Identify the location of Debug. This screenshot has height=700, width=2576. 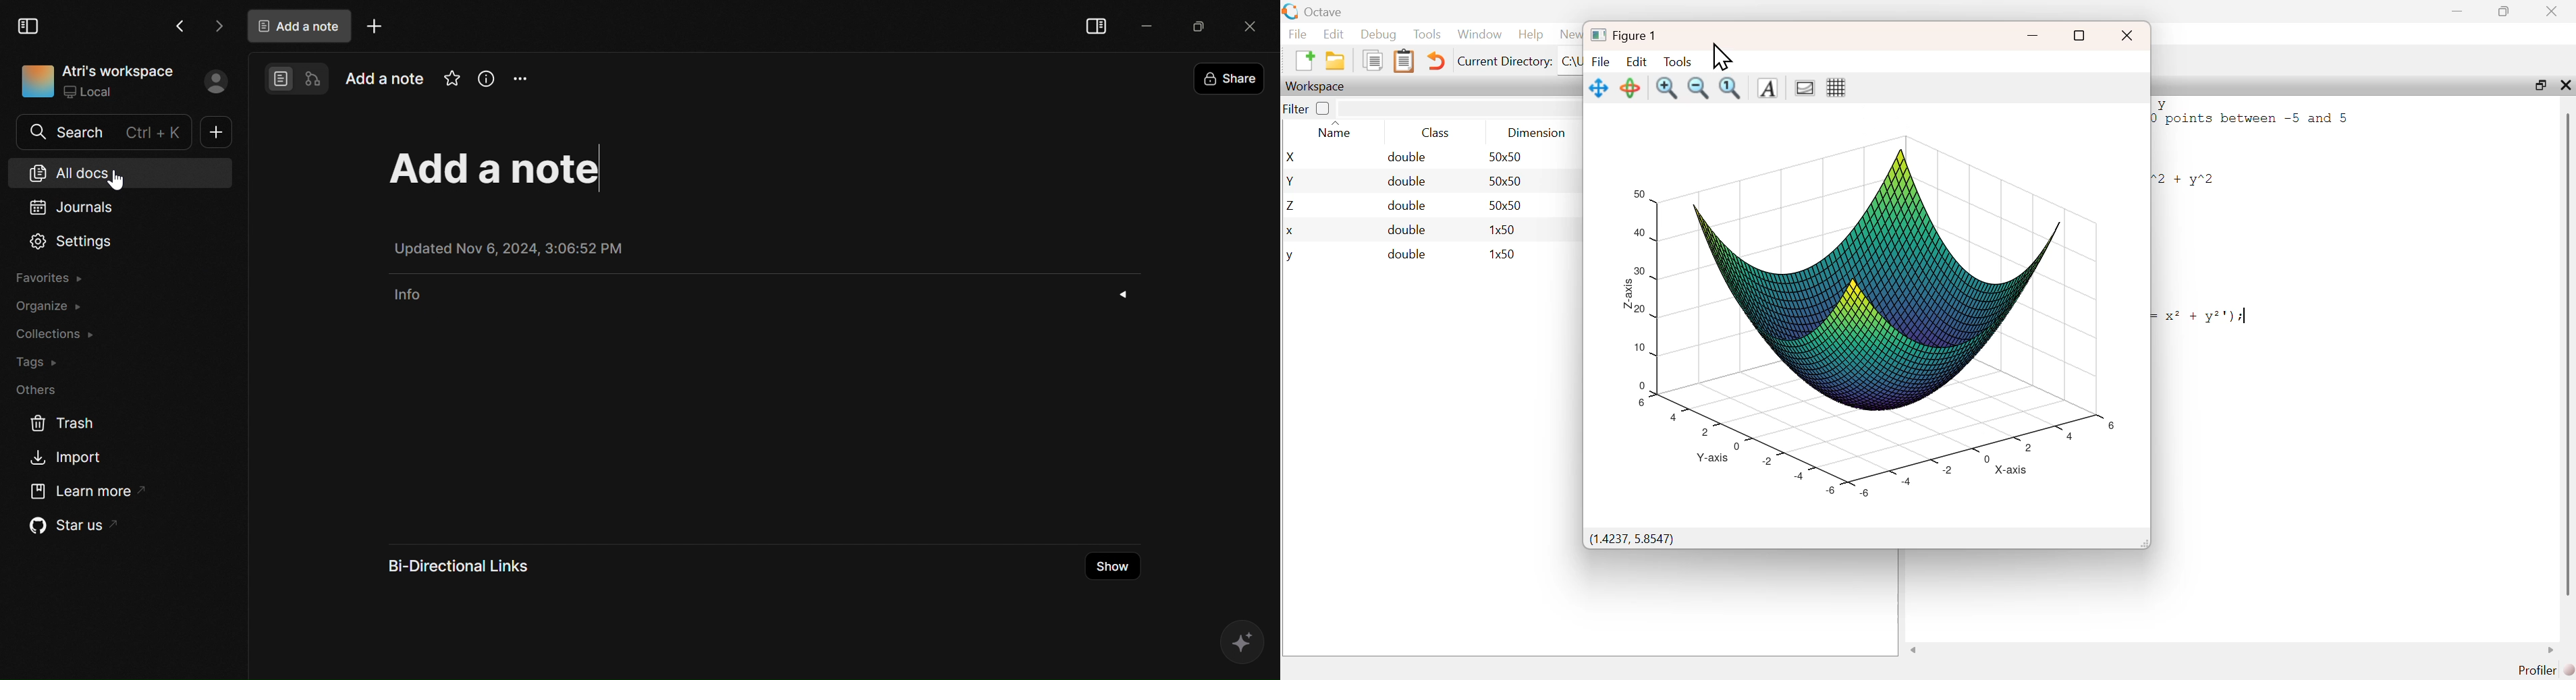
(1379, 34).